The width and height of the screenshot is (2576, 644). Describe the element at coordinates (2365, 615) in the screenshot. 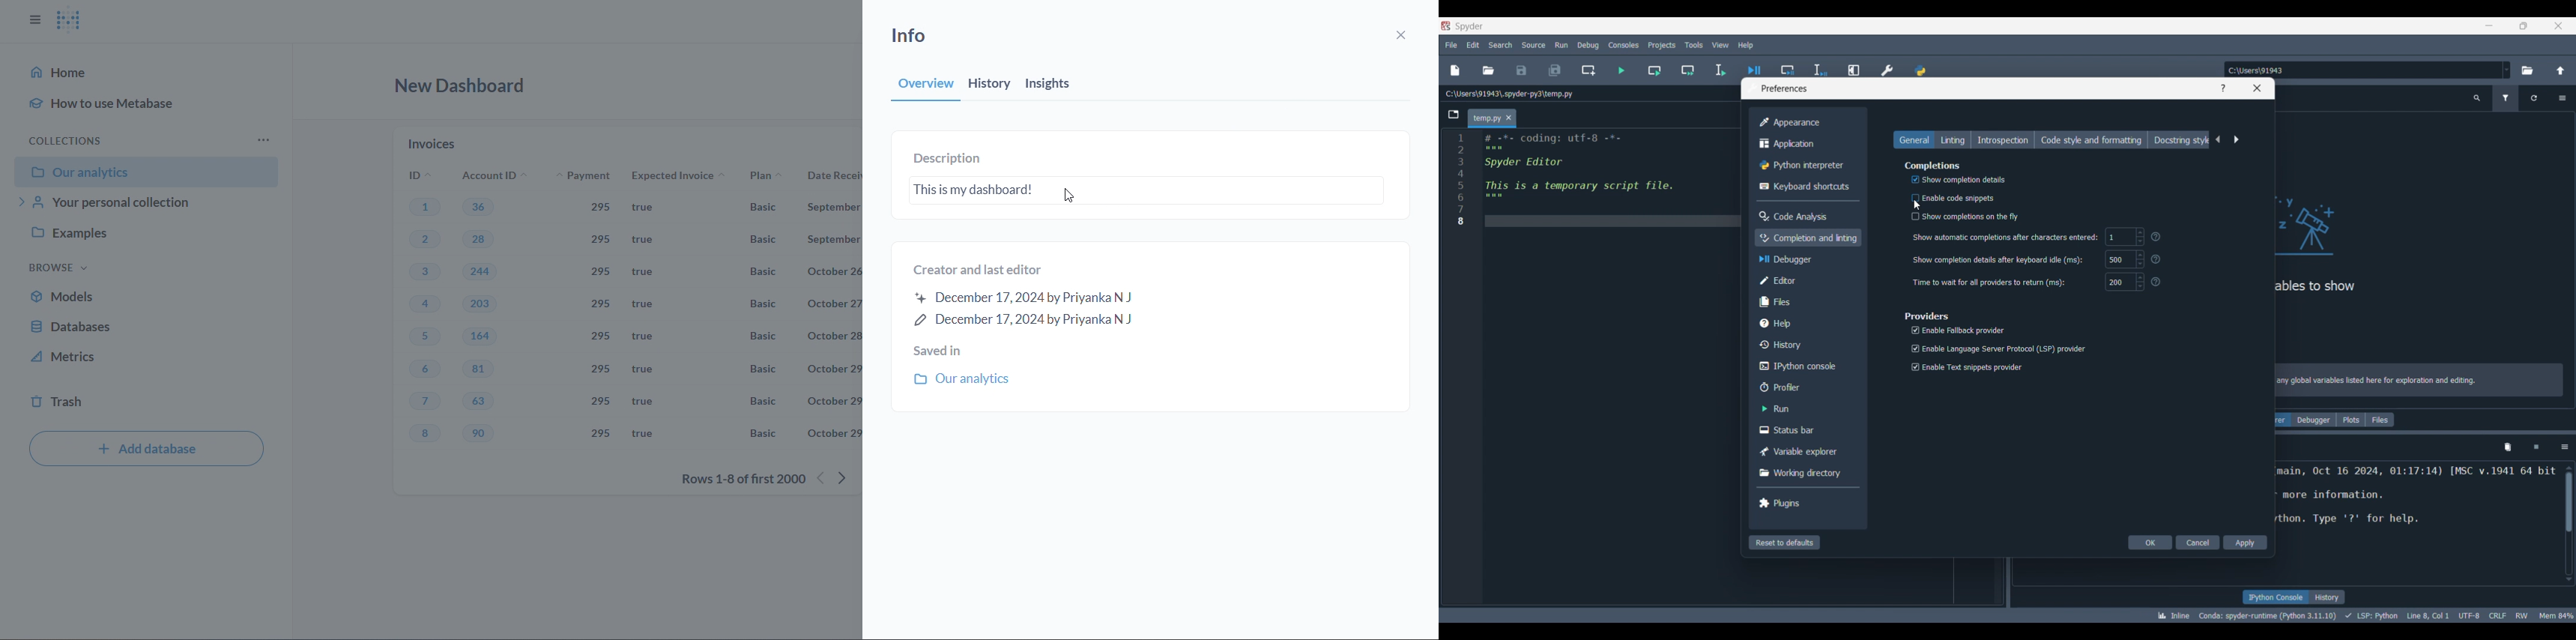

I see `Details of current code` at that location.